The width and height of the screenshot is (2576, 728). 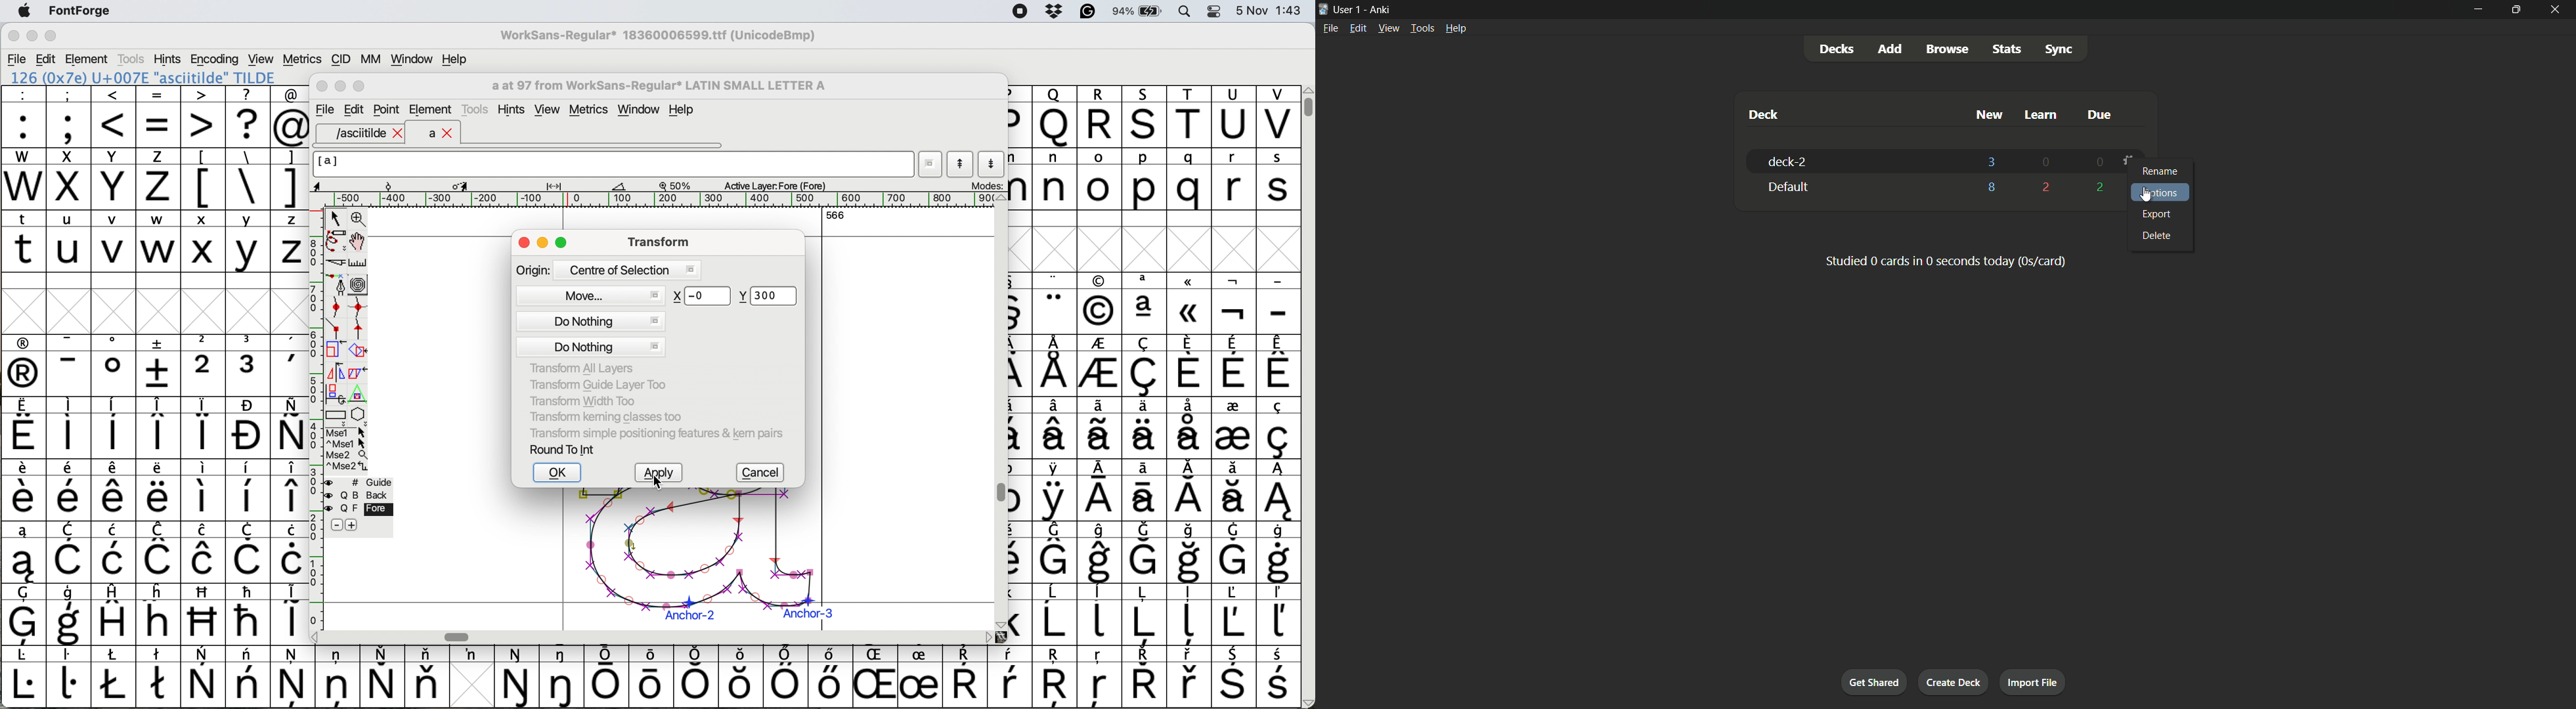 I want to click on dropbox, so click(x=1051, y=11).